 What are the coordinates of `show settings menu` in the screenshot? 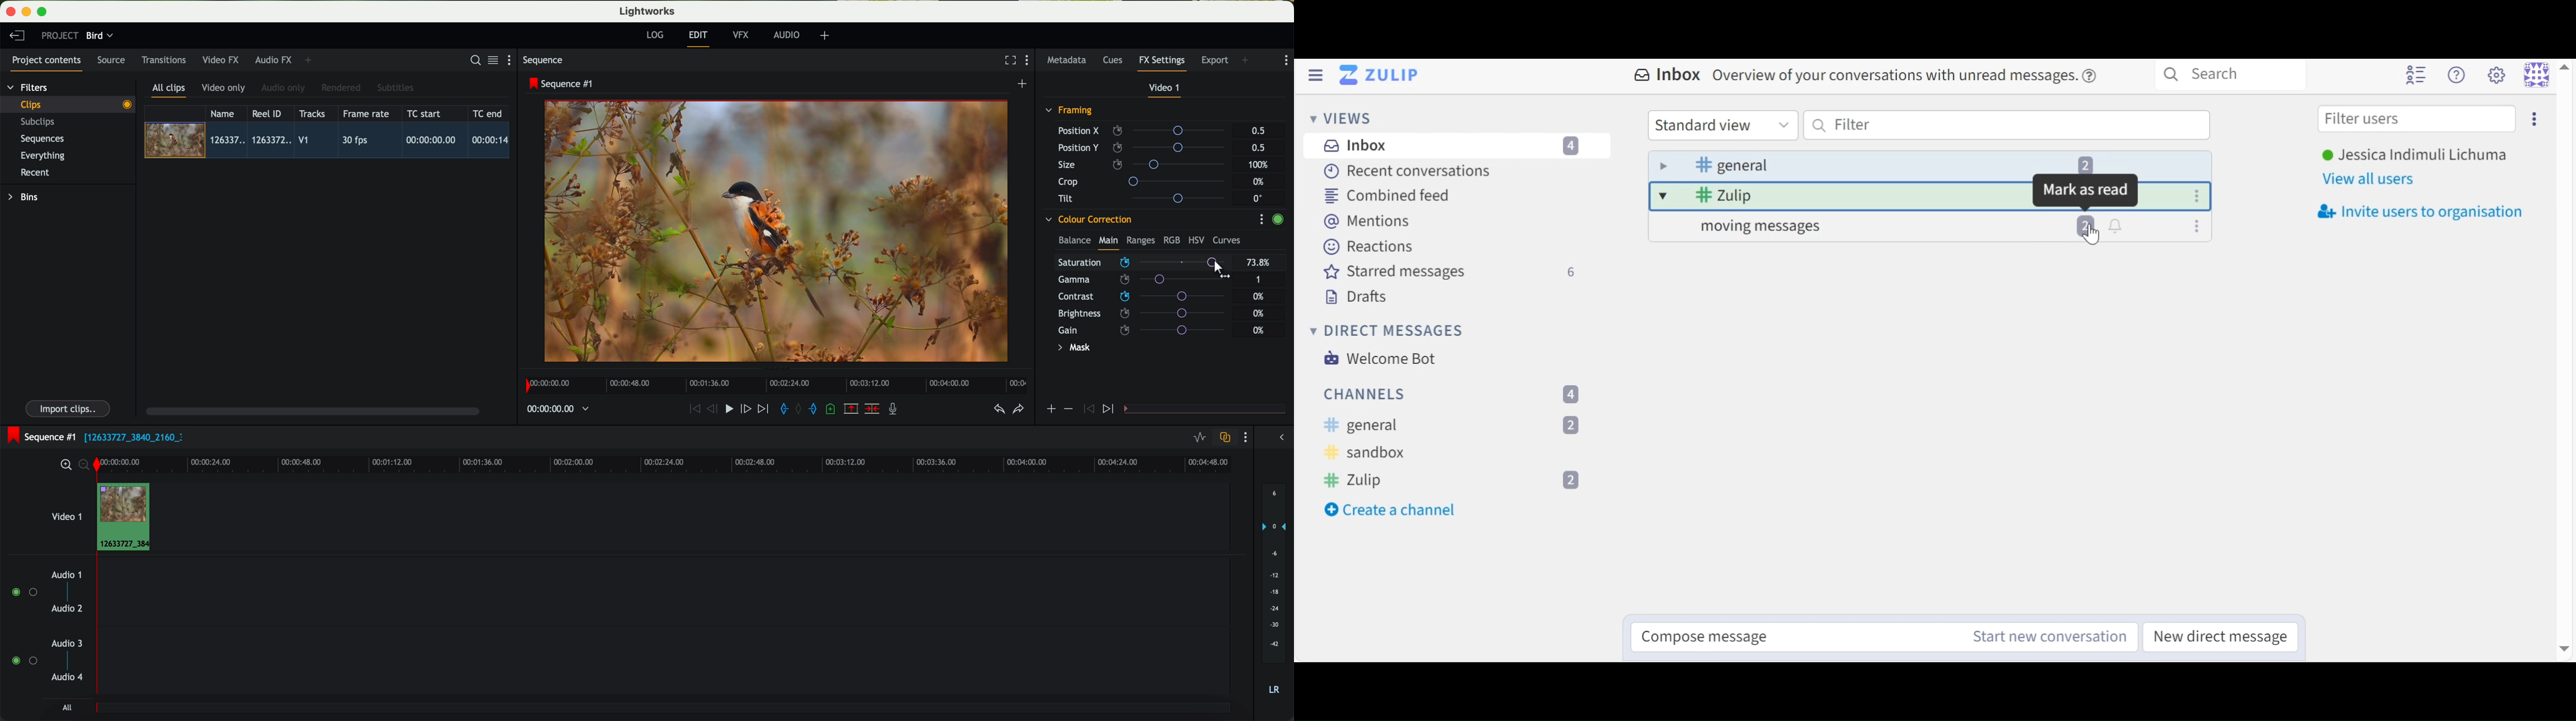 It's located at (1261, 219).